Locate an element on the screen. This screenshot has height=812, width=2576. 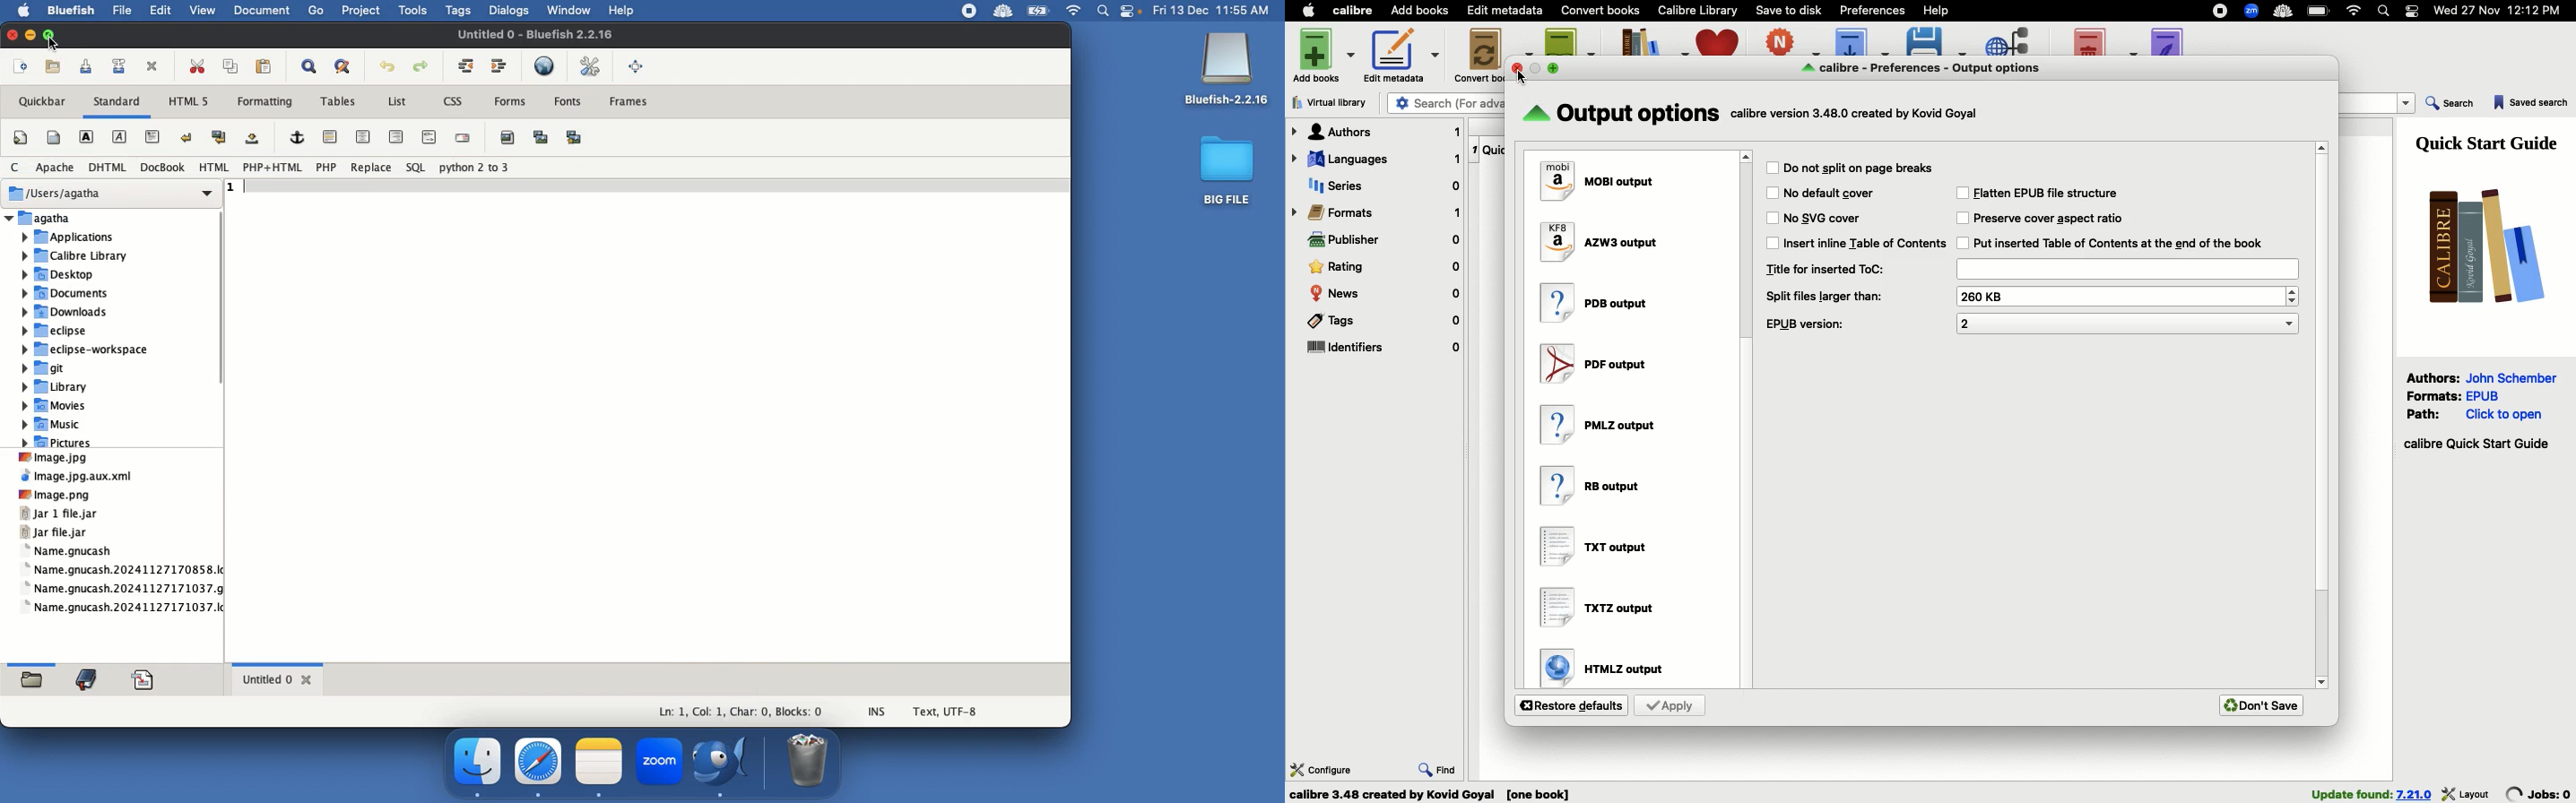
Authors is located at coordinates (1376, 132).